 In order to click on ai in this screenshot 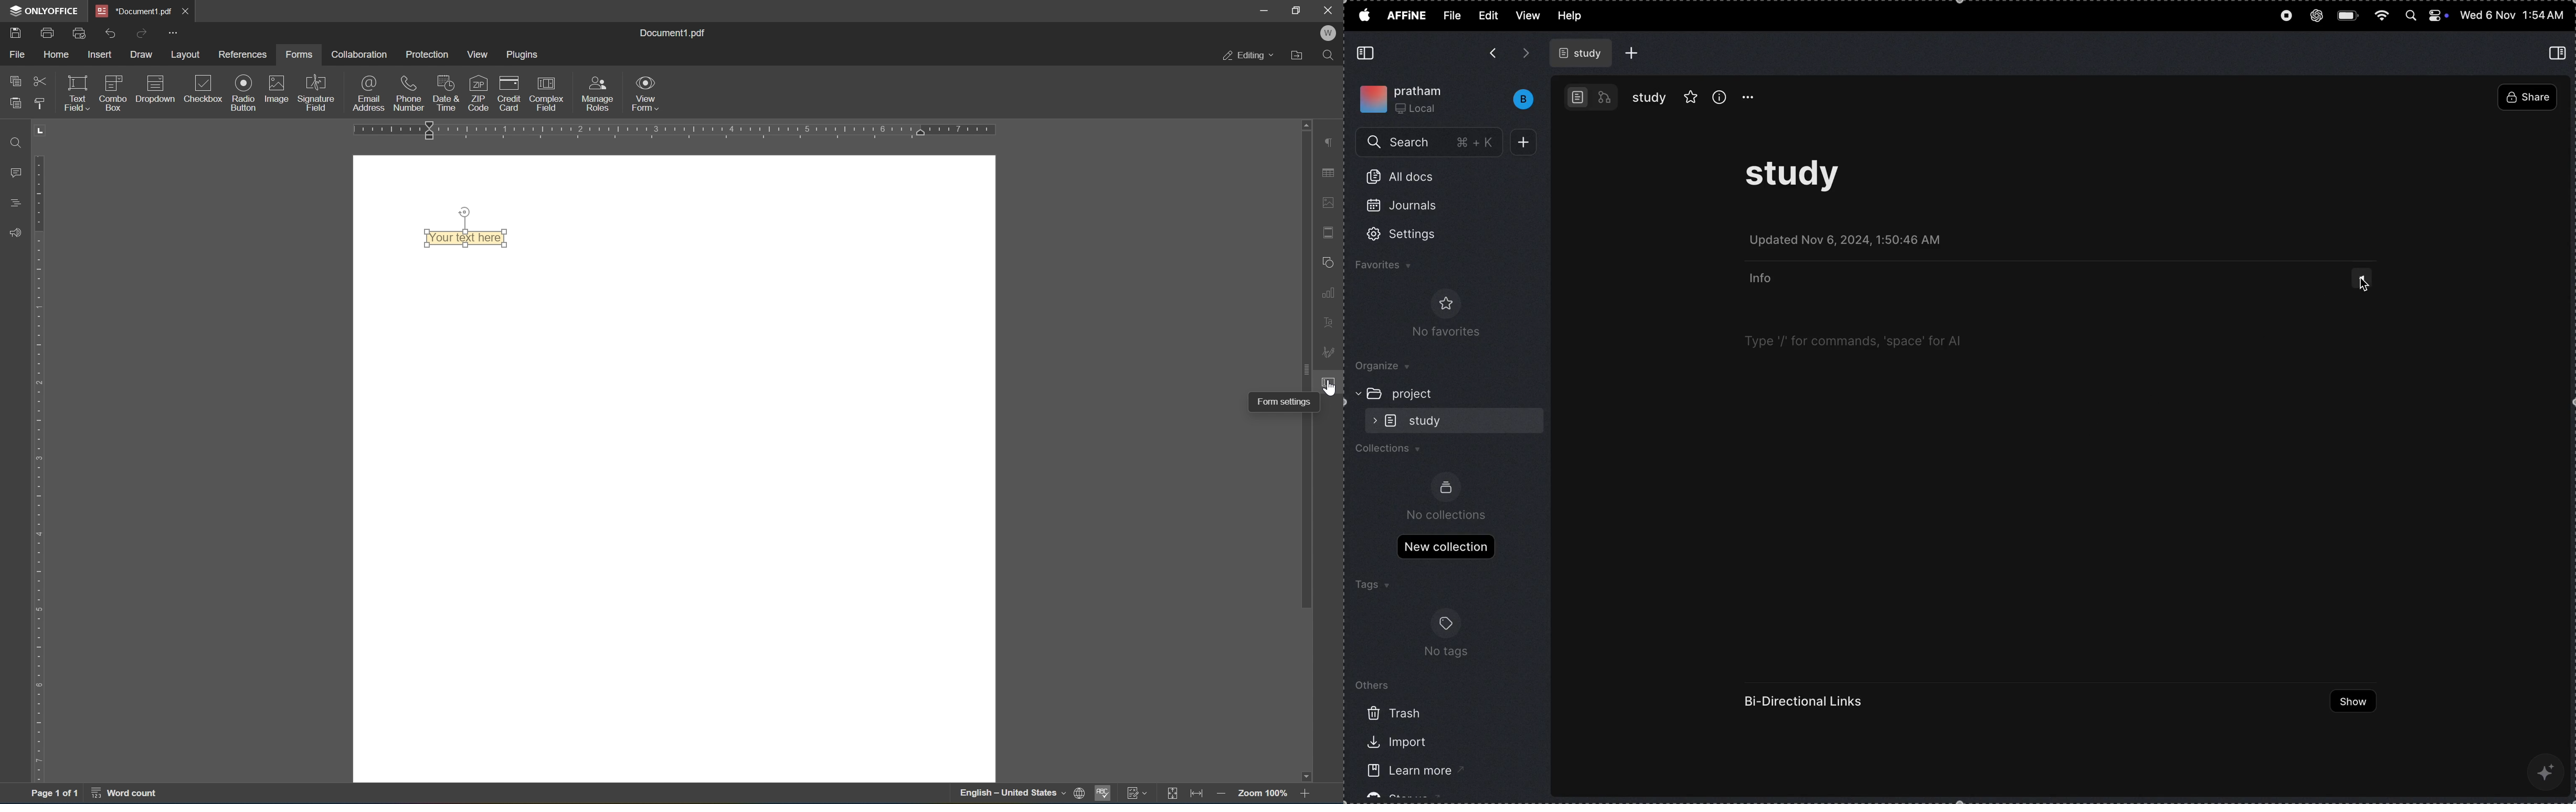, I will do `click(2548, 770)`.